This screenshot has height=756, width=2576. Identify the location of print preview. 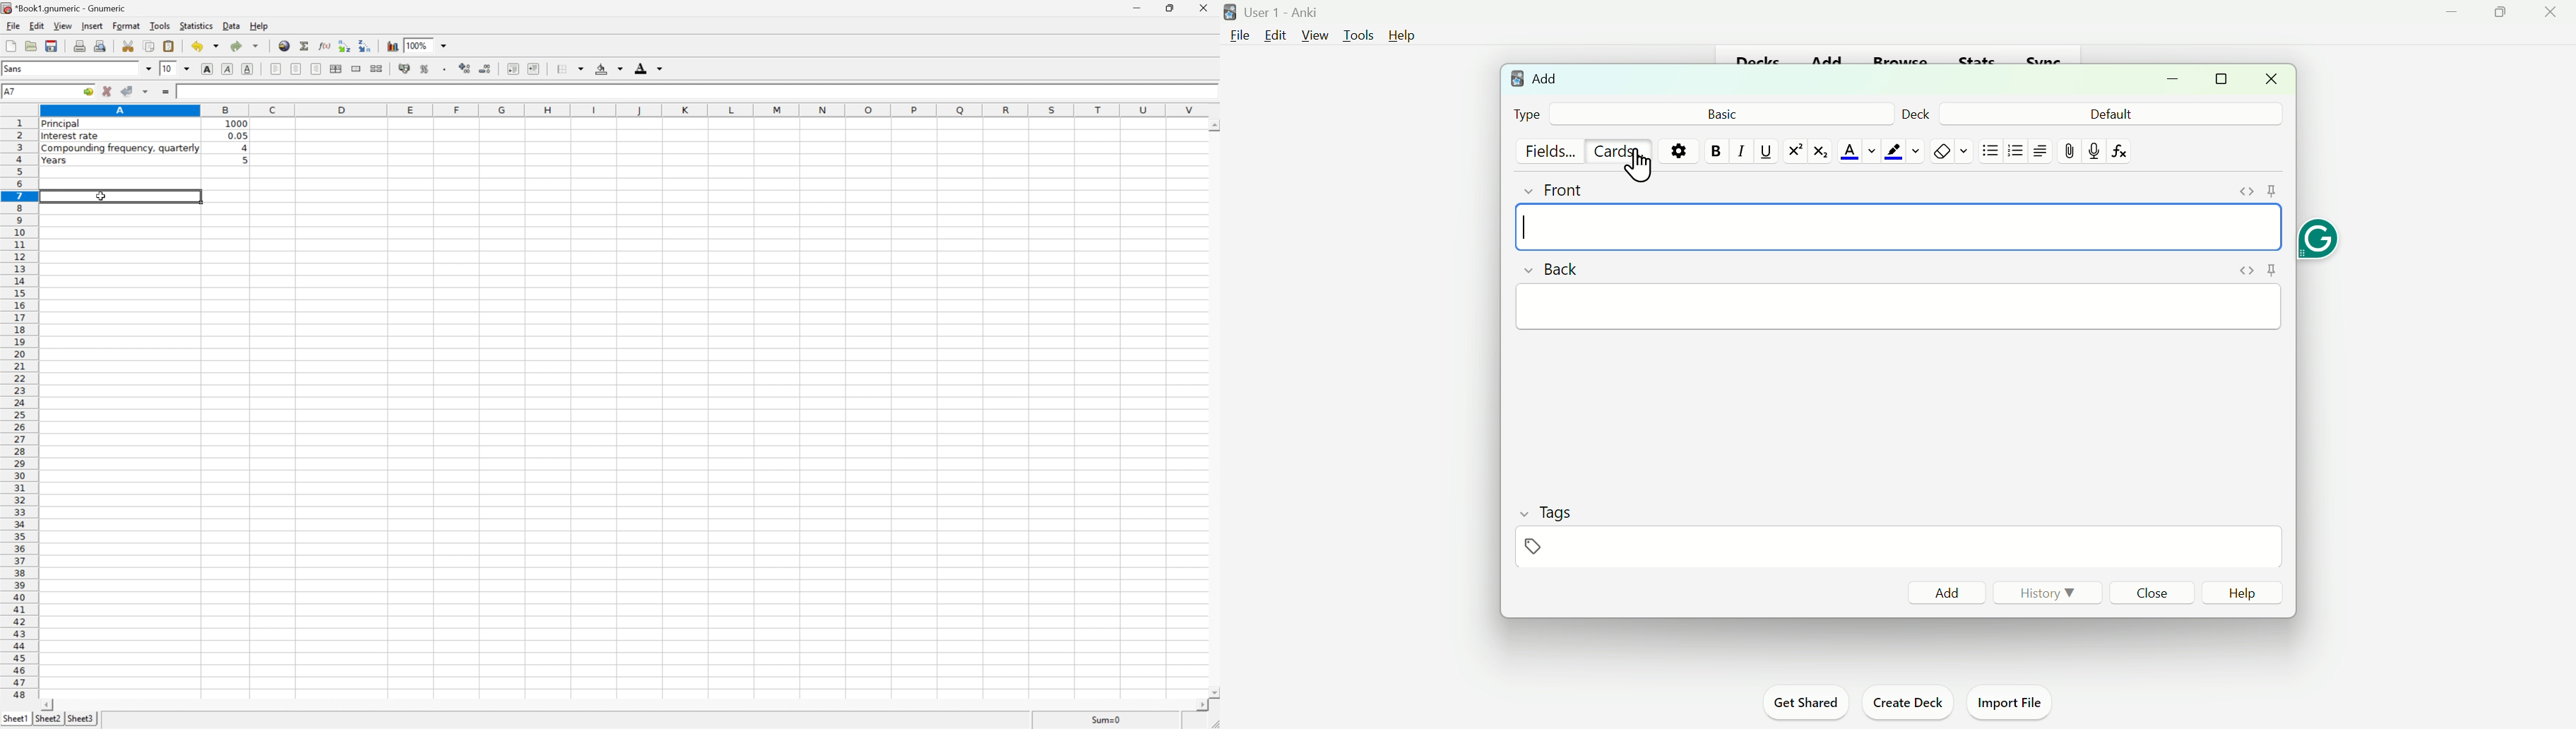
(100, 46).